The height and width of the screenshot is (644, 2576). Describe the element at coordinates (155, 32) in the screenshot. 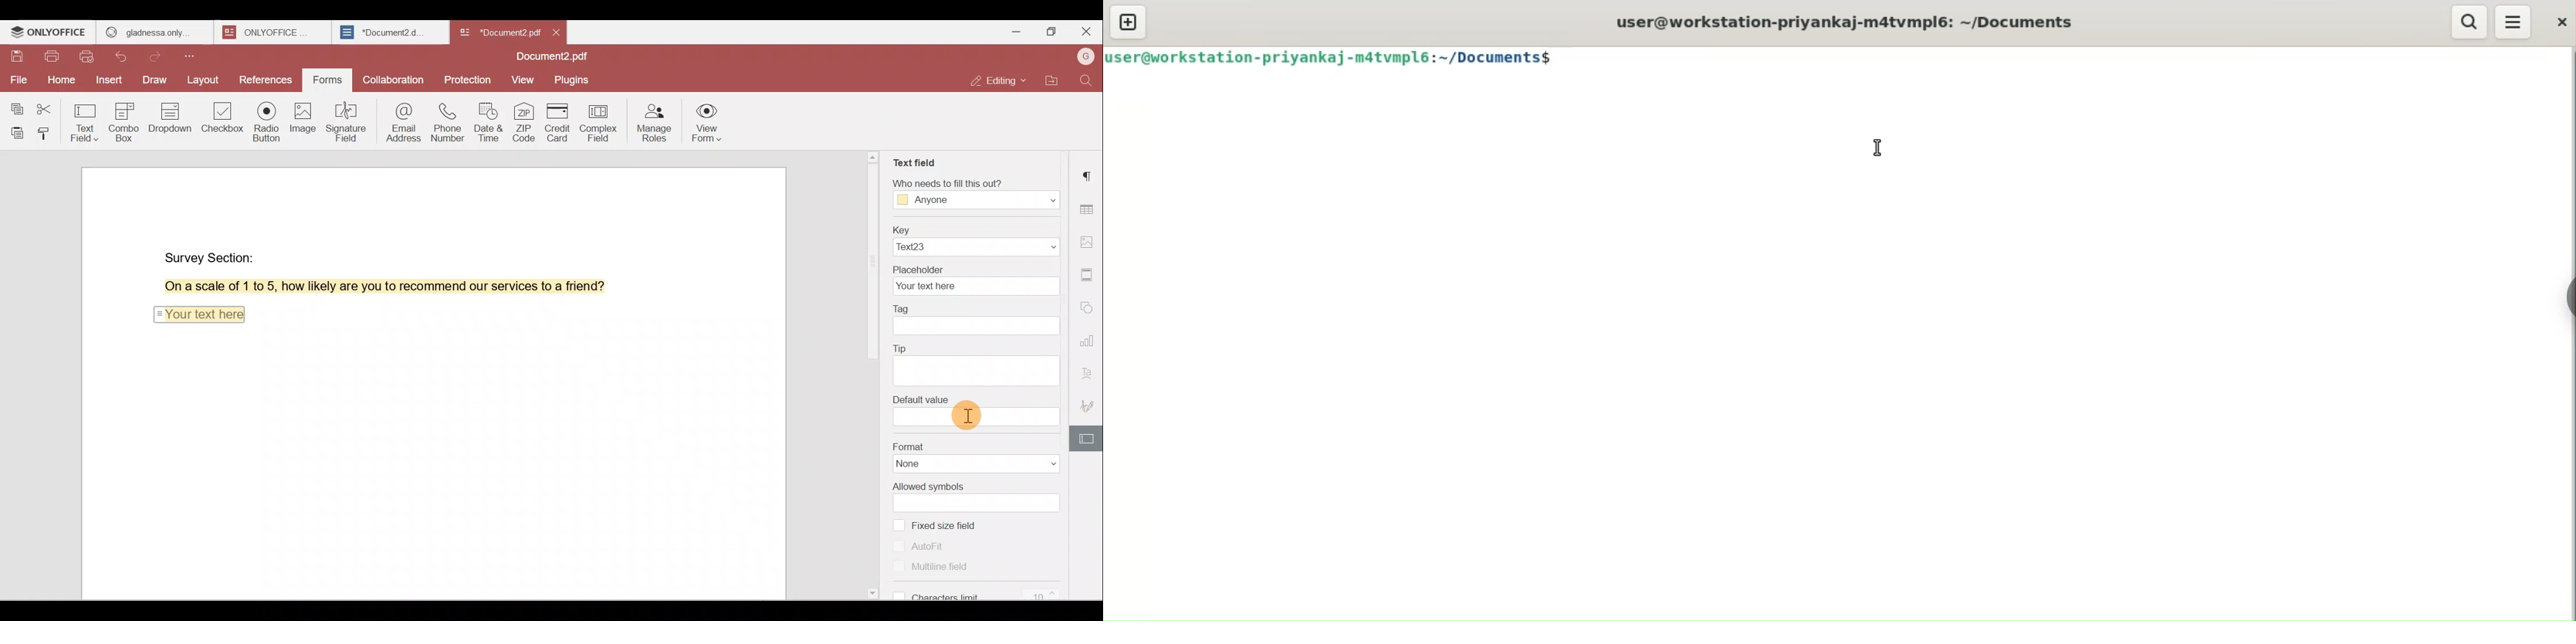

I see `gladness only` at that location.